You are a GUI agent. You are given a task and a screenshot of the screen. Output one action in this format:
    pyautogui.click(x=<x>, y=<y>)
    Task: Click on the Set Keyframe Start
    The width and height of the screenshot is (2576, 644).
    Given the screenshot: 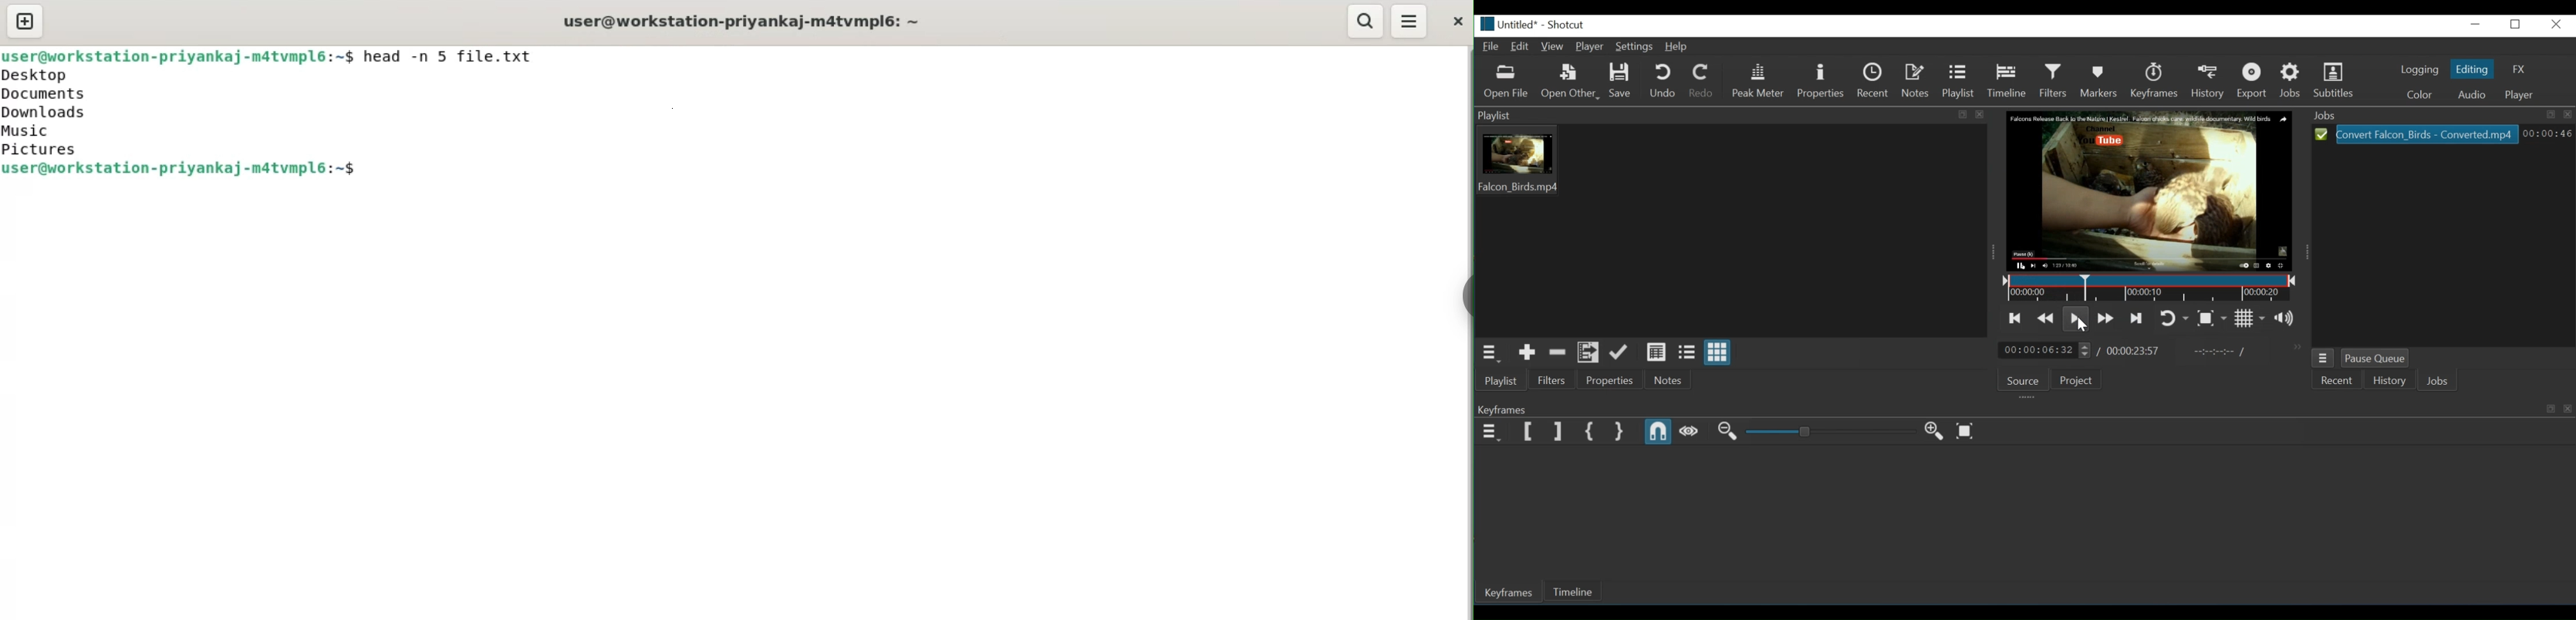 What is the action you would take?
    pyautogui.click(x=1527, y=431)
    